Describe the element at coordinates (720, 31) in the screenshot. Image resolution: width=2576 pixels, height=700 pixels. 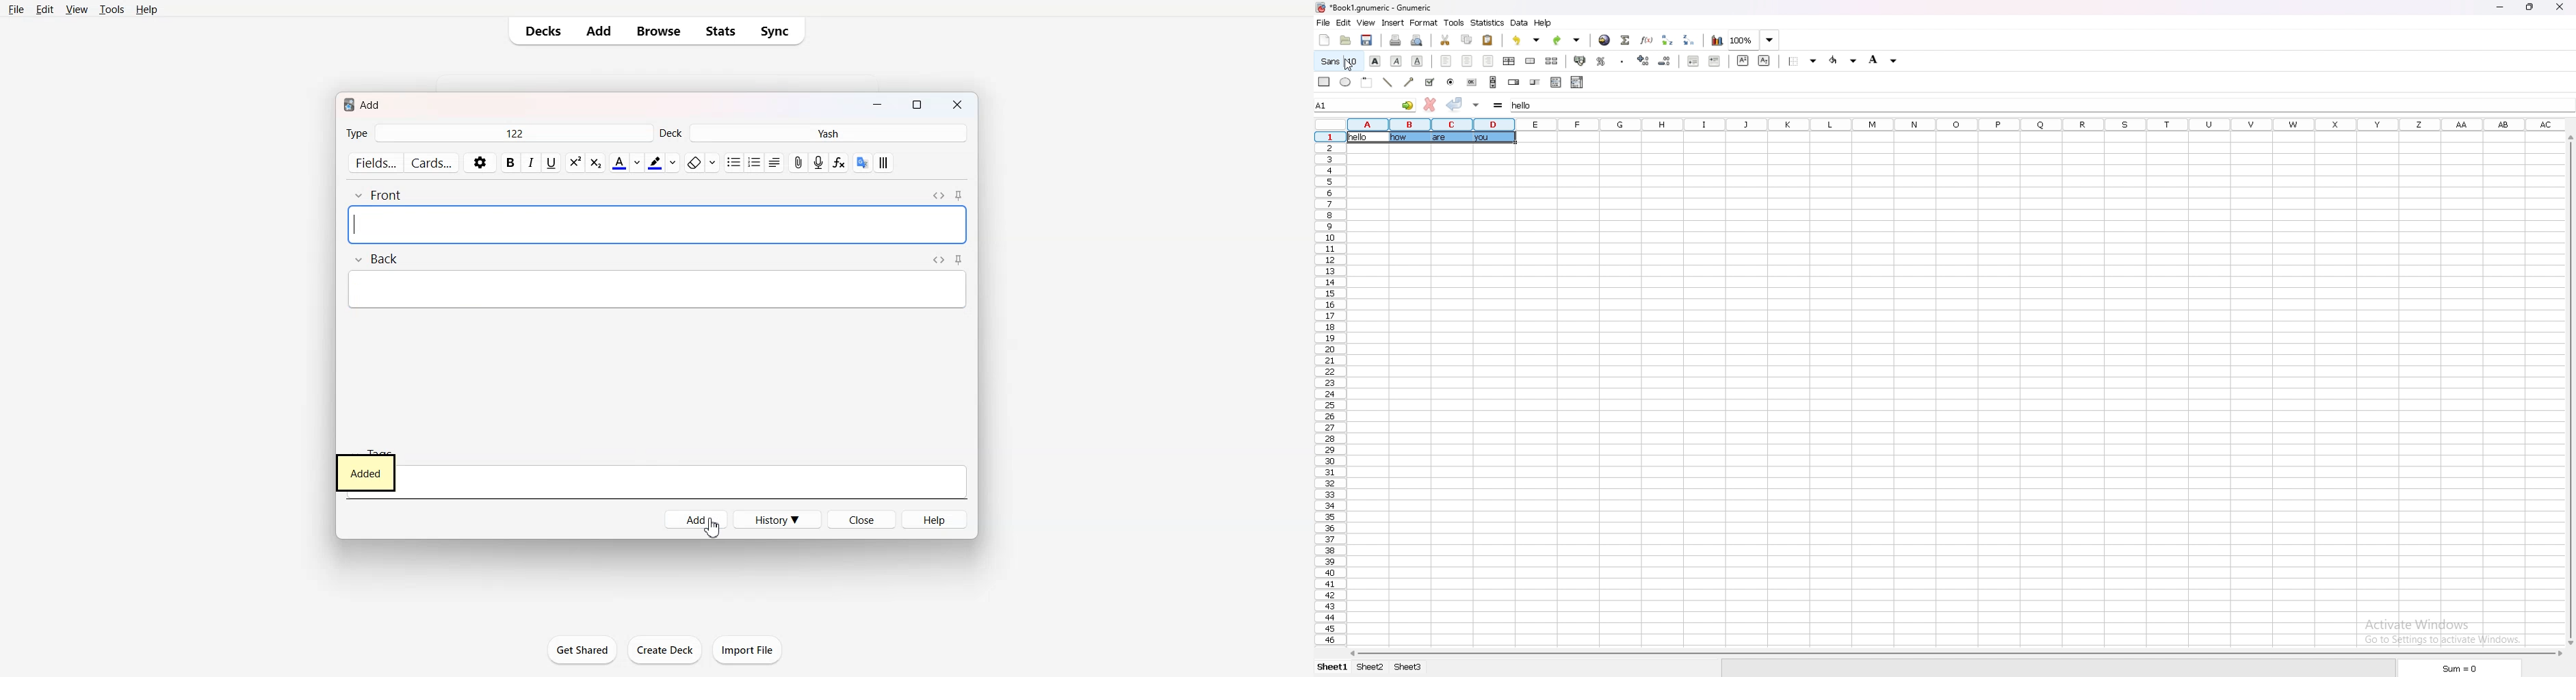
I see `Stats` at that location.